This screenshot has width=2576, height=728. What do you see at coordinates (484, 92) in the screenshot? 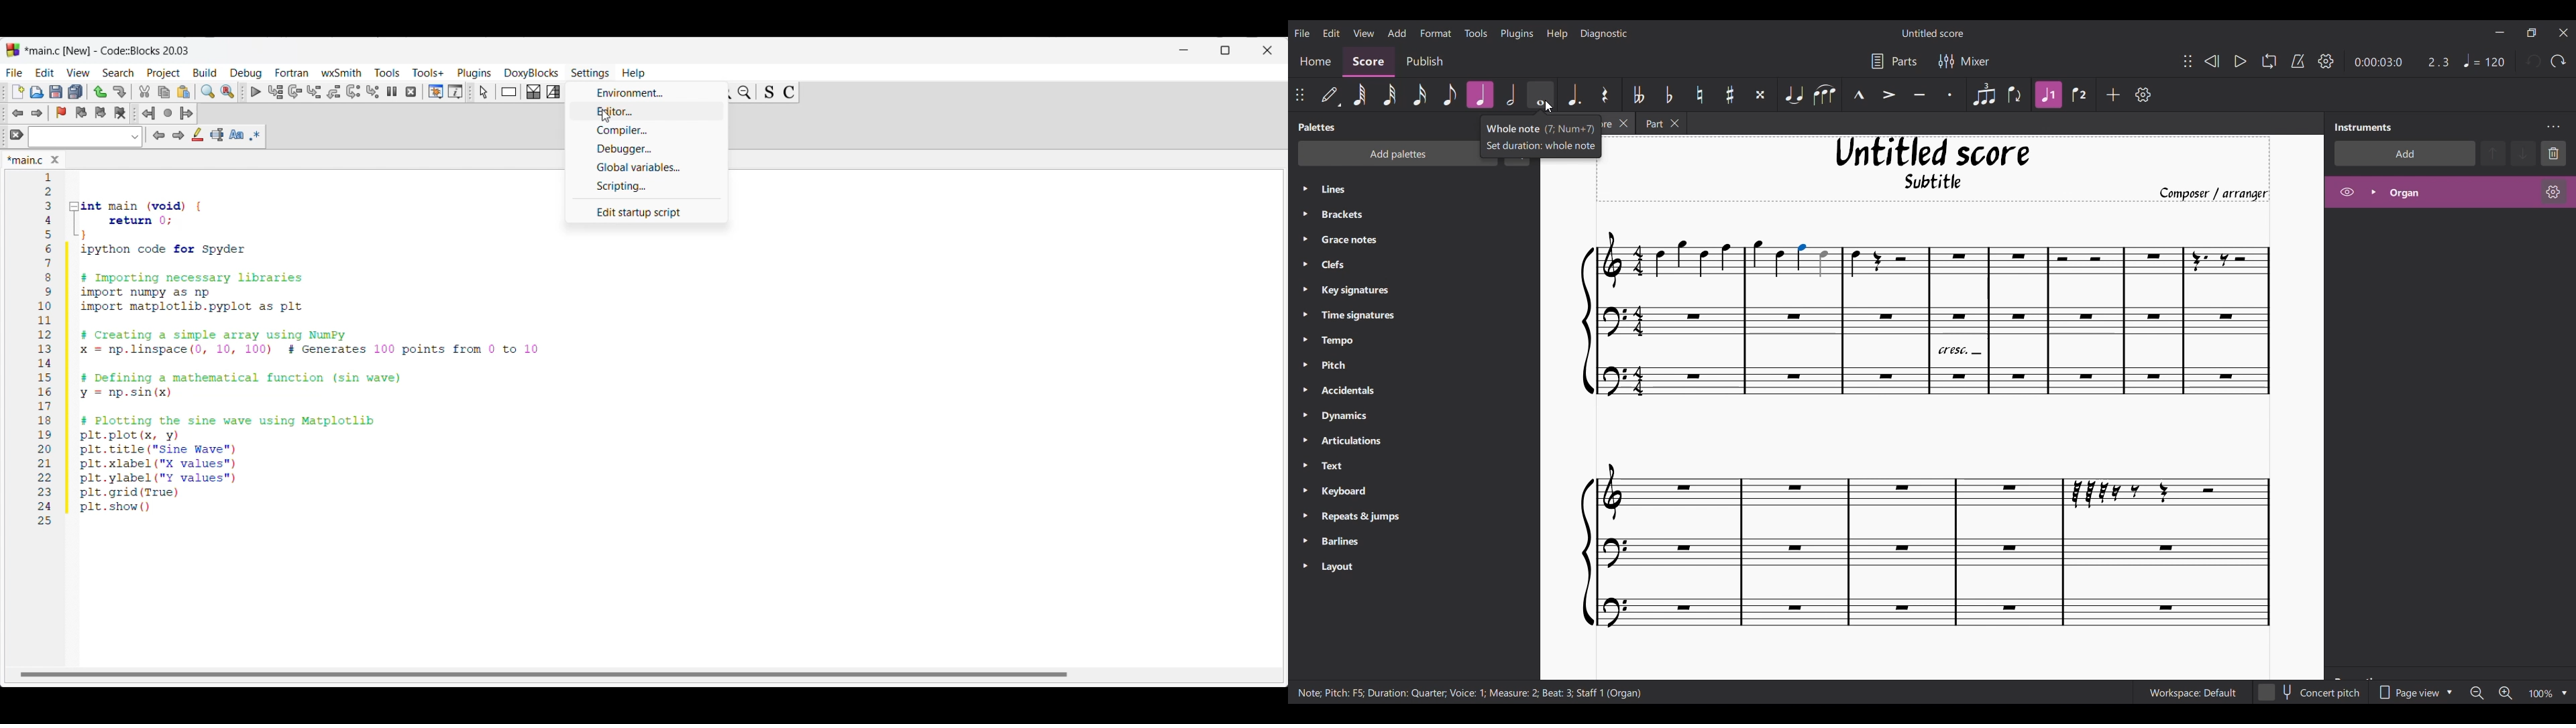
I see `Select` at bounding box center [484, 92].